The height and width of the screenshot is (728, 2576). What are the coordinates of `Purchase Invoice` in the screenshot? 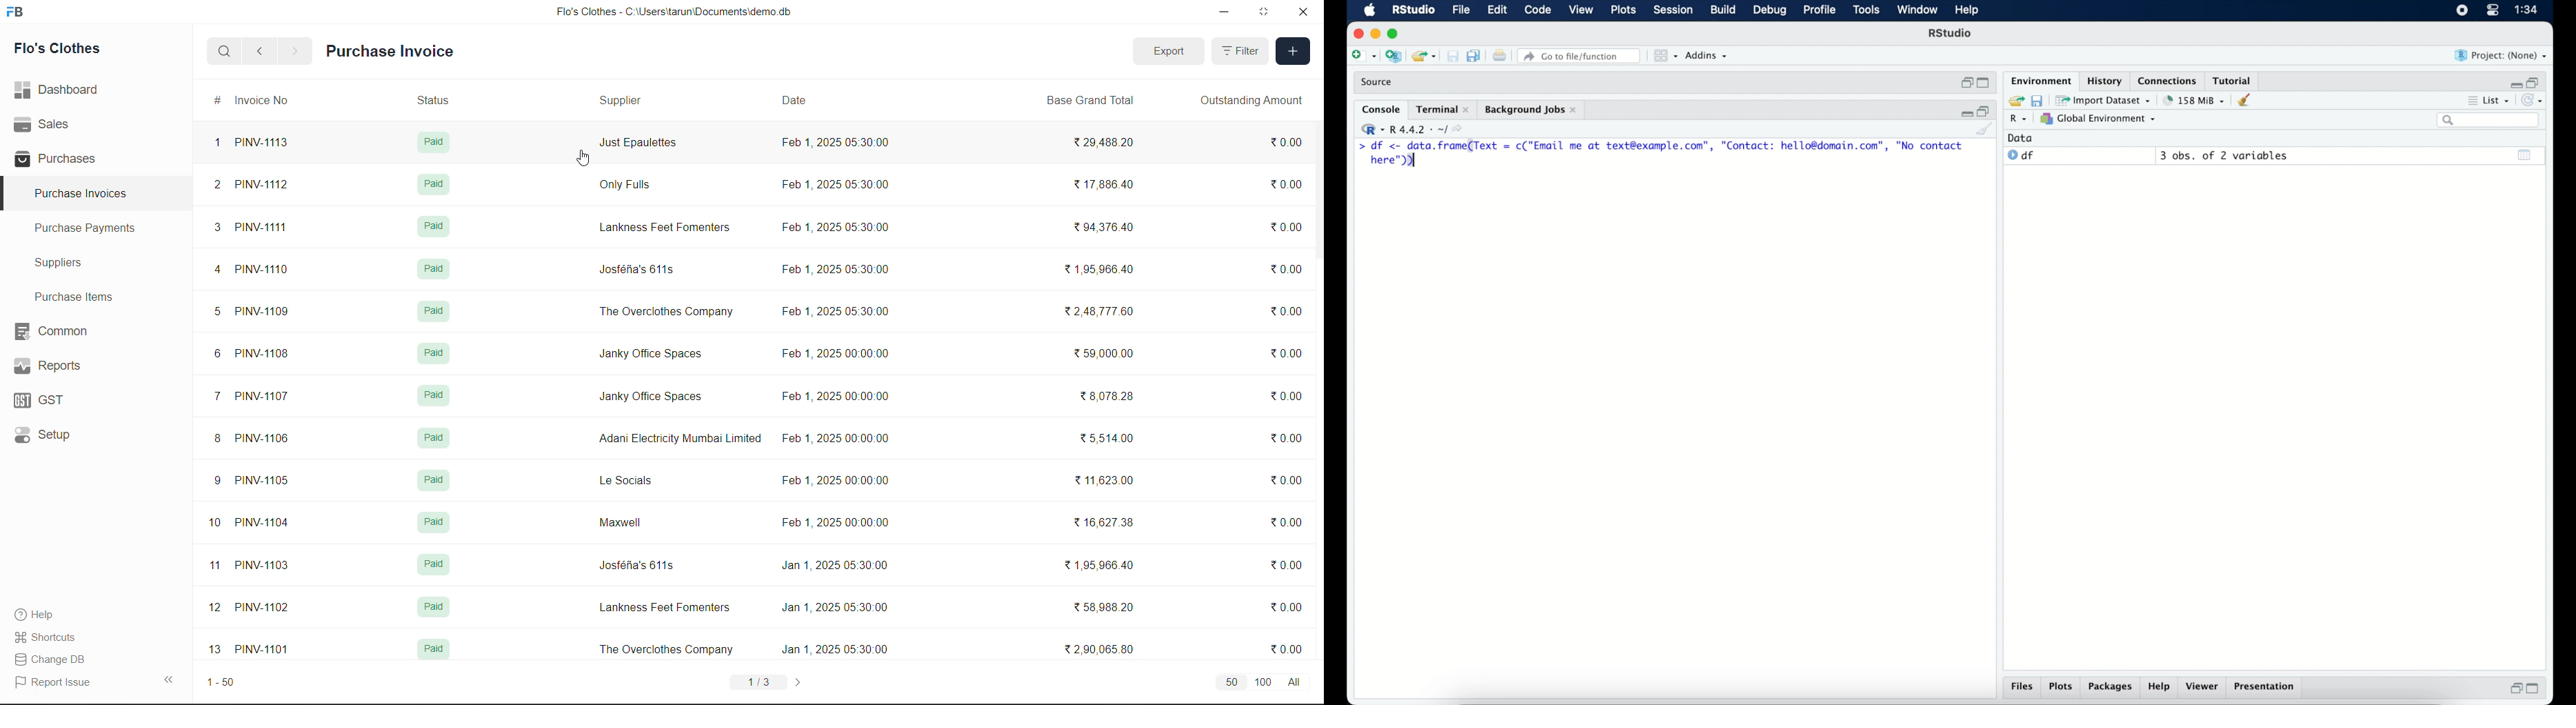 It's located at (392, 52).